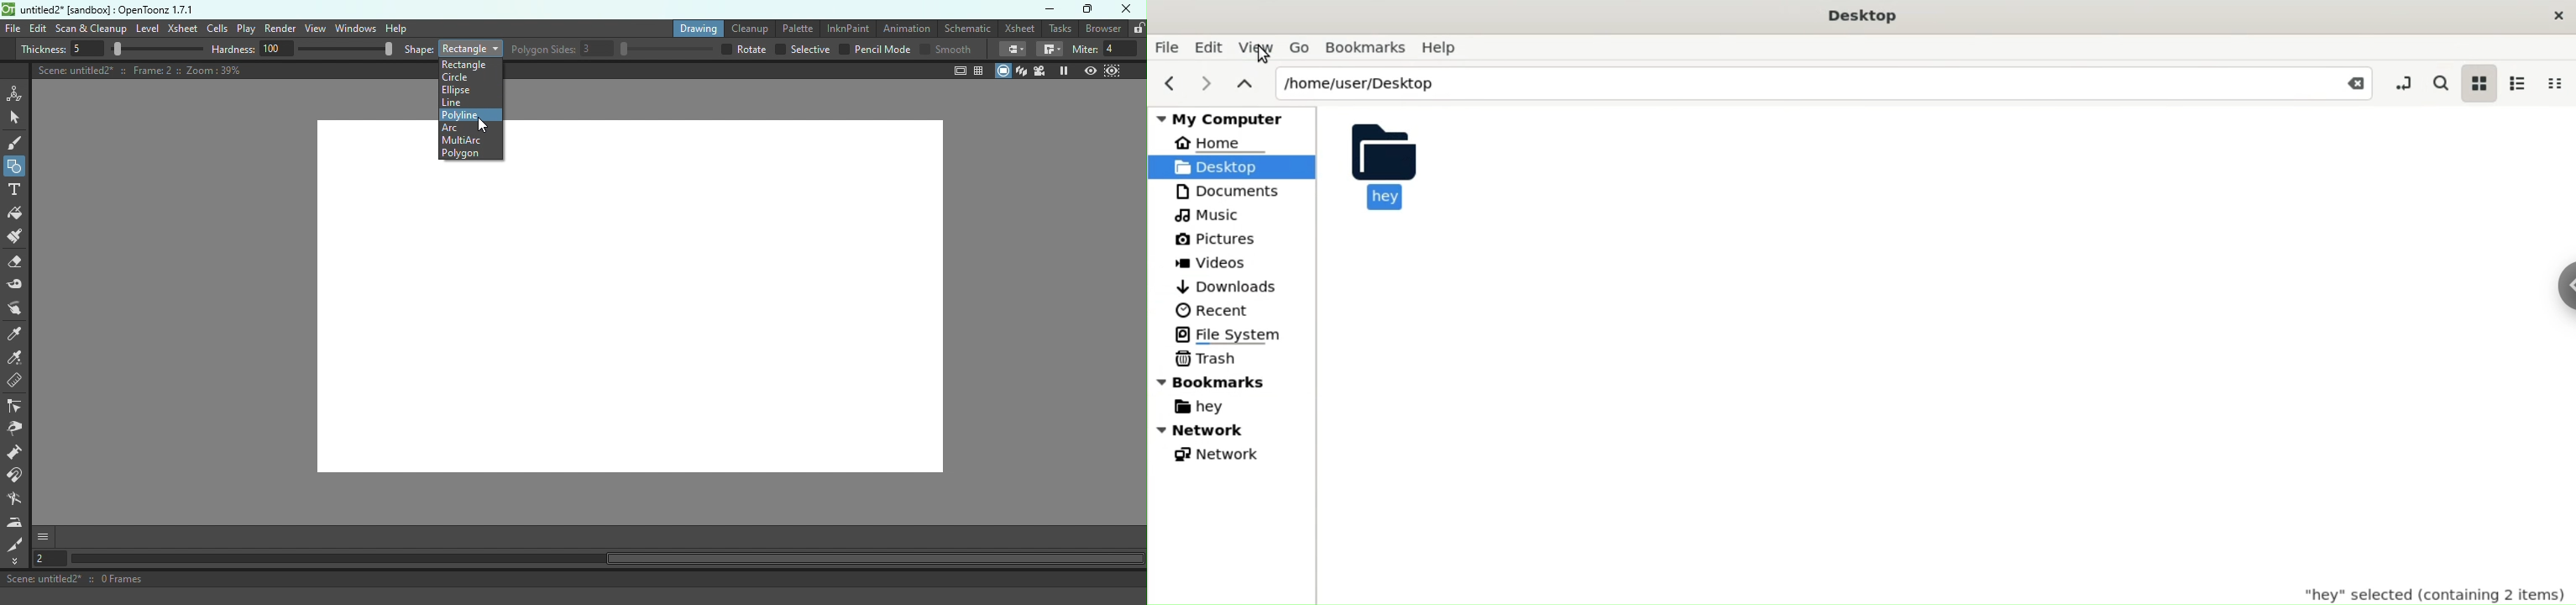 This screenshot has height=616, width=2576. I want to click on Blender tool, so click(18, 501).